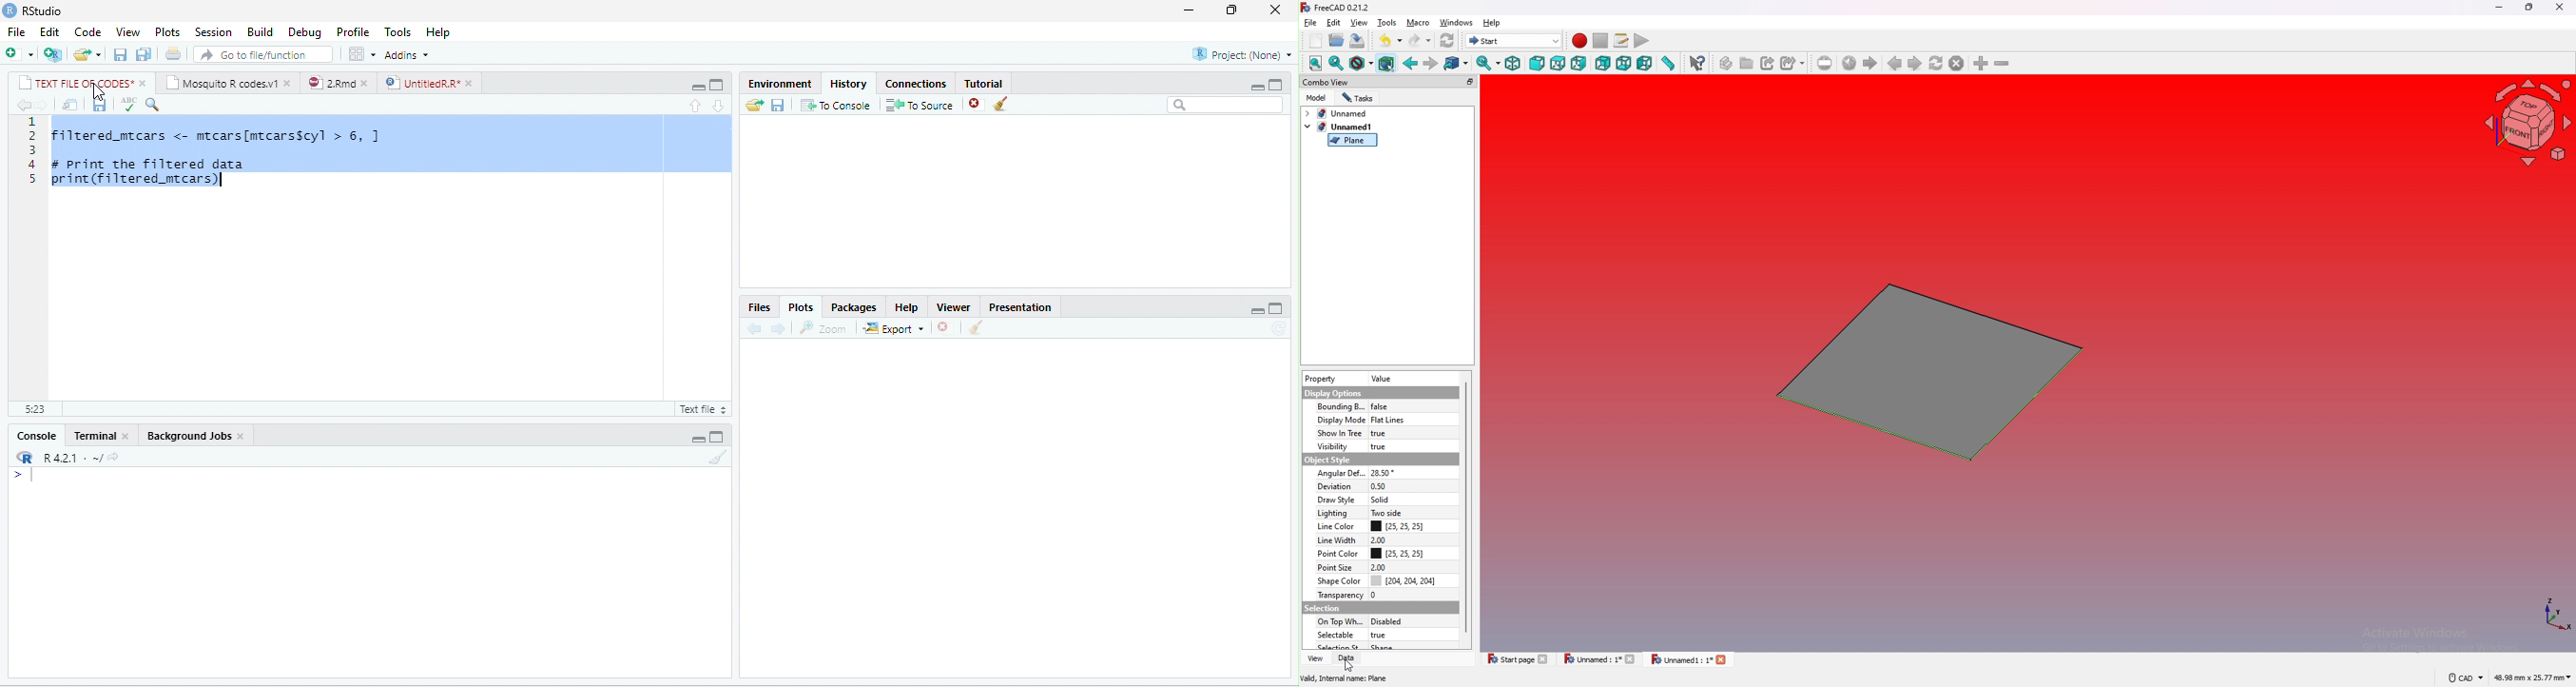  Describe the element at coordinates (1387, 22) in the screenshot. I see `tools` at that location.